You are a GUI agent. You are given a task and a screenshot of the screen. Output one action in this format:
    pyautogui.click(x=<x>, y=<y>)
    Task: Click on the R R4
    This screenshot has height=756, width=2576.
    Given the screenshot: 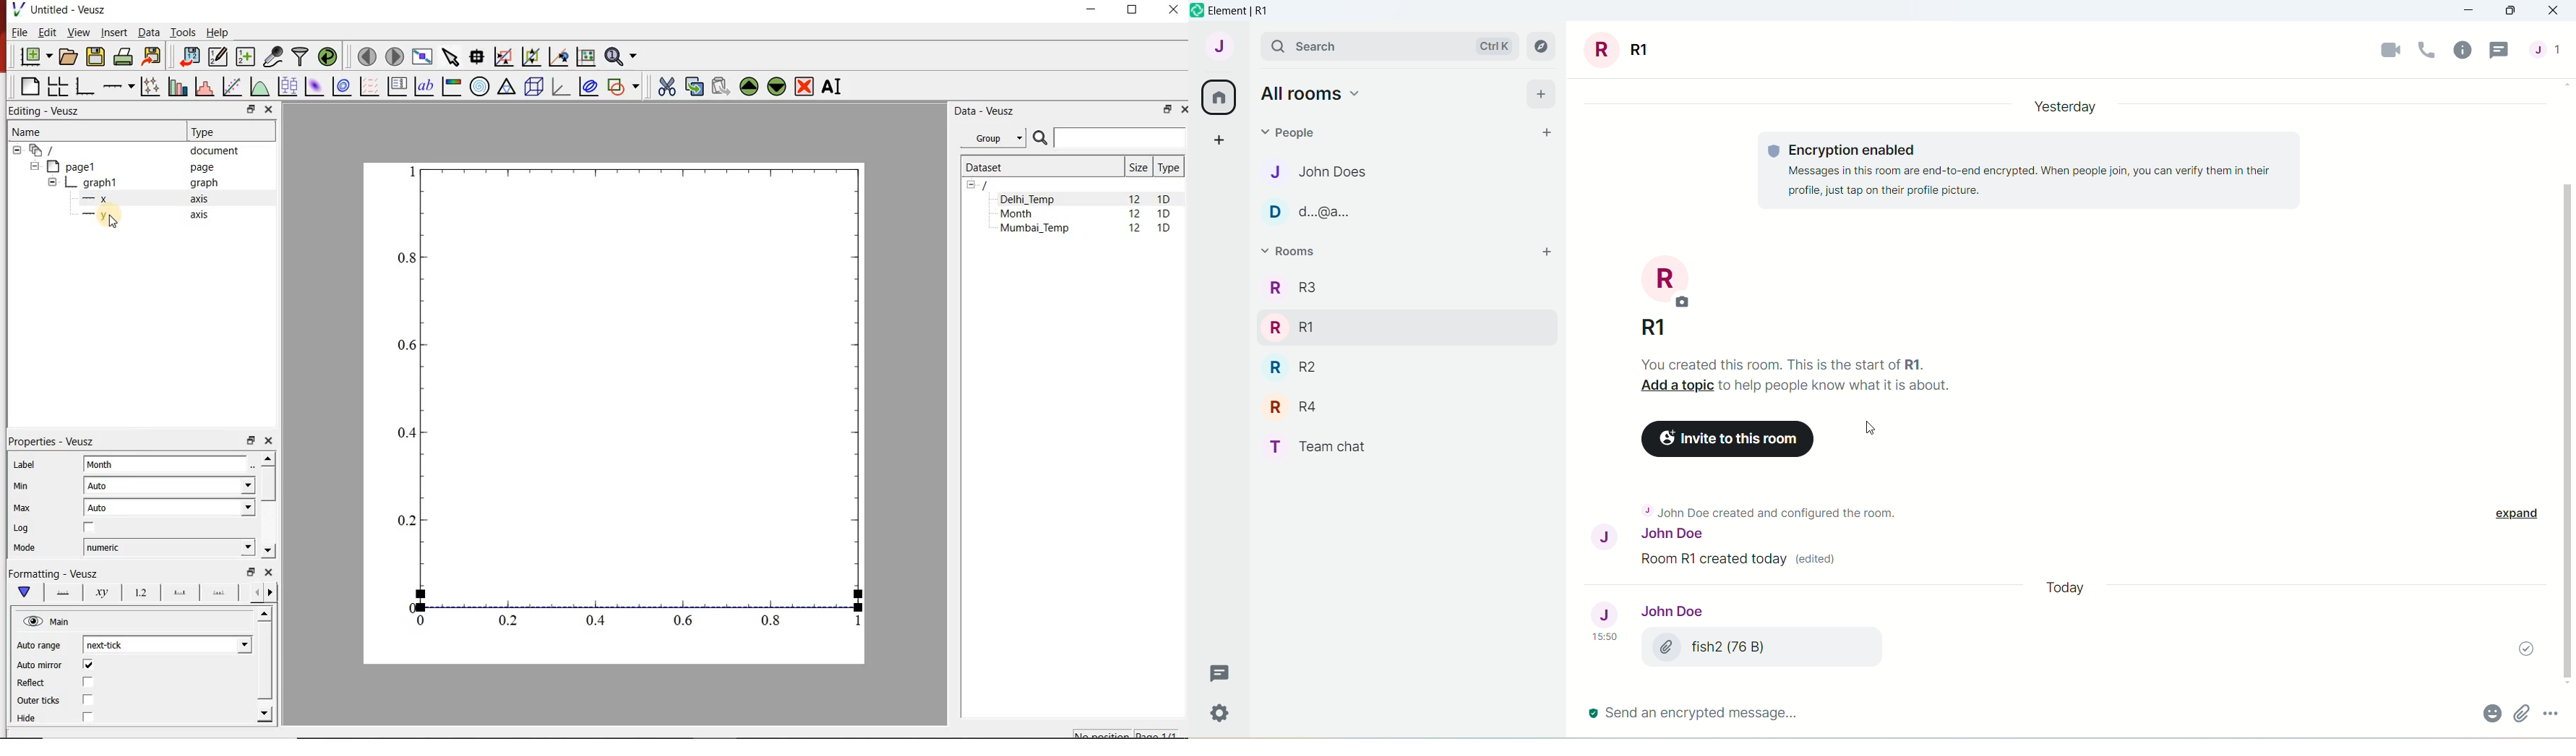 What is the action you would take?
    pyautogui.click(x=1297, y=408)
    